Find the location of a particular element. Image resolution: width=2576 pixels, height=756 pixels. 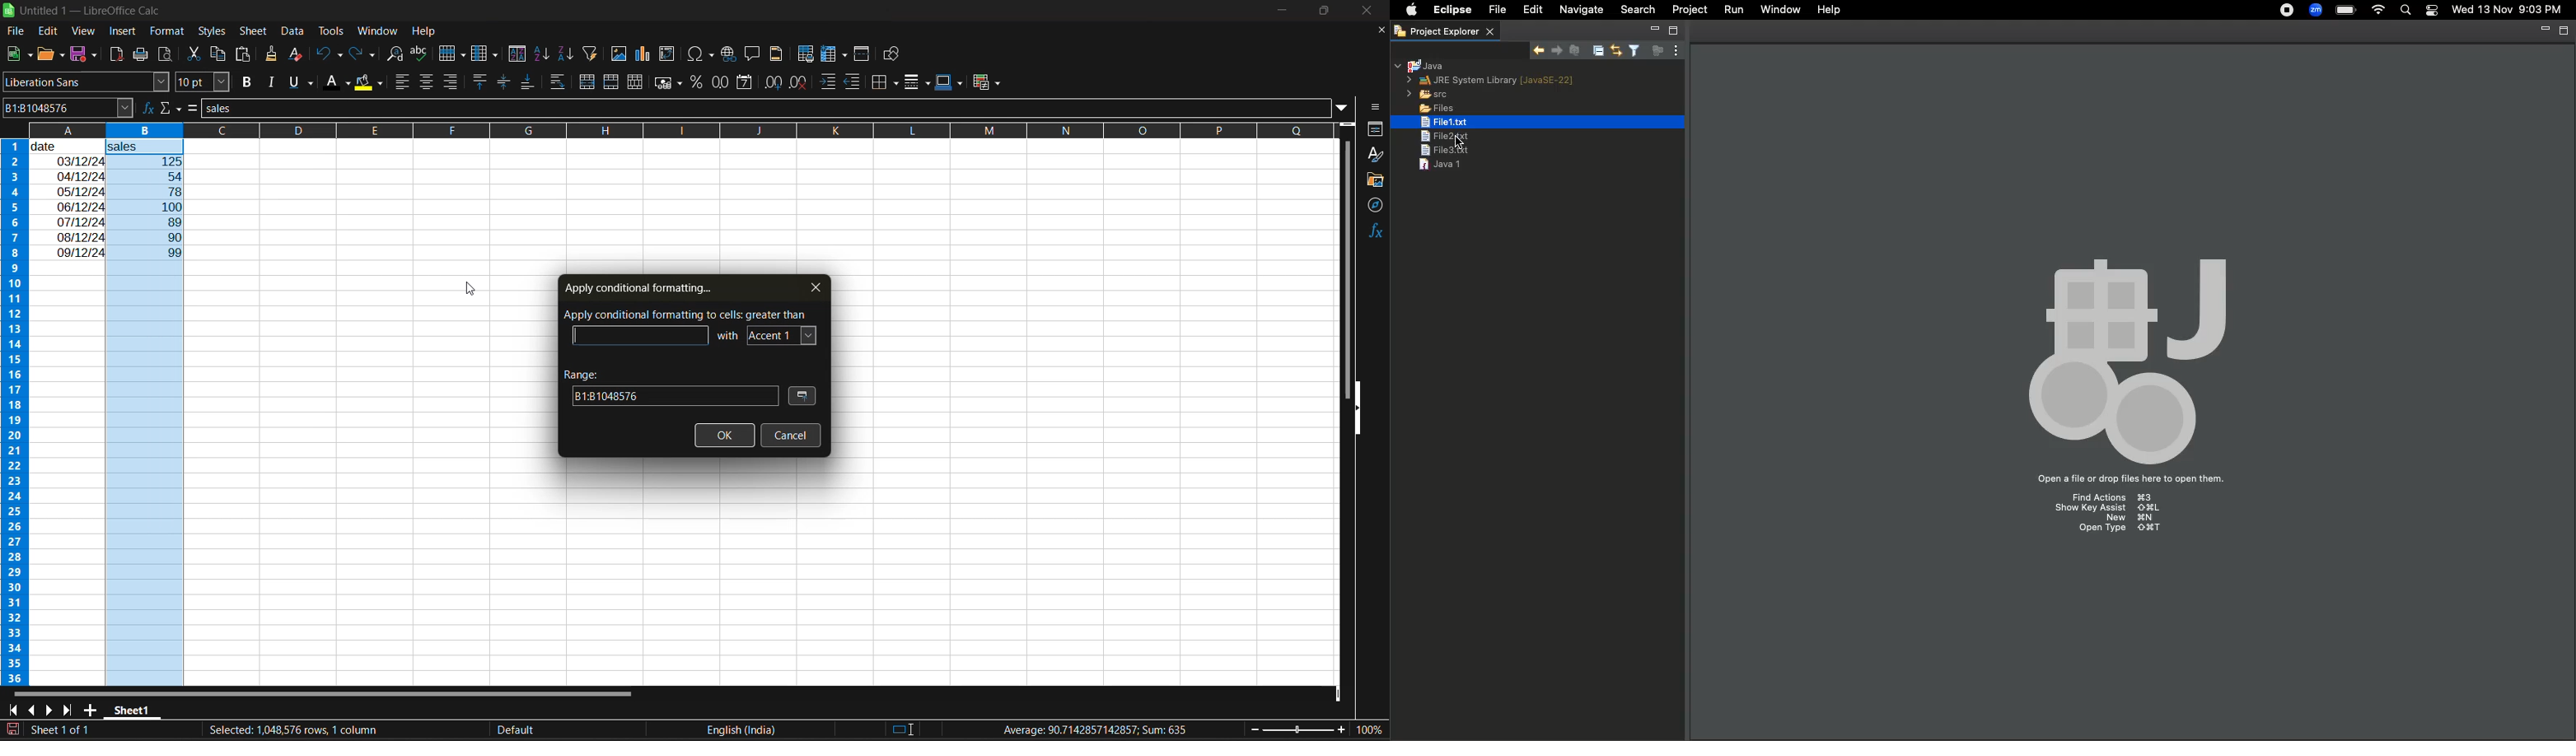

Minimize is located at coordinates (1655, 29).